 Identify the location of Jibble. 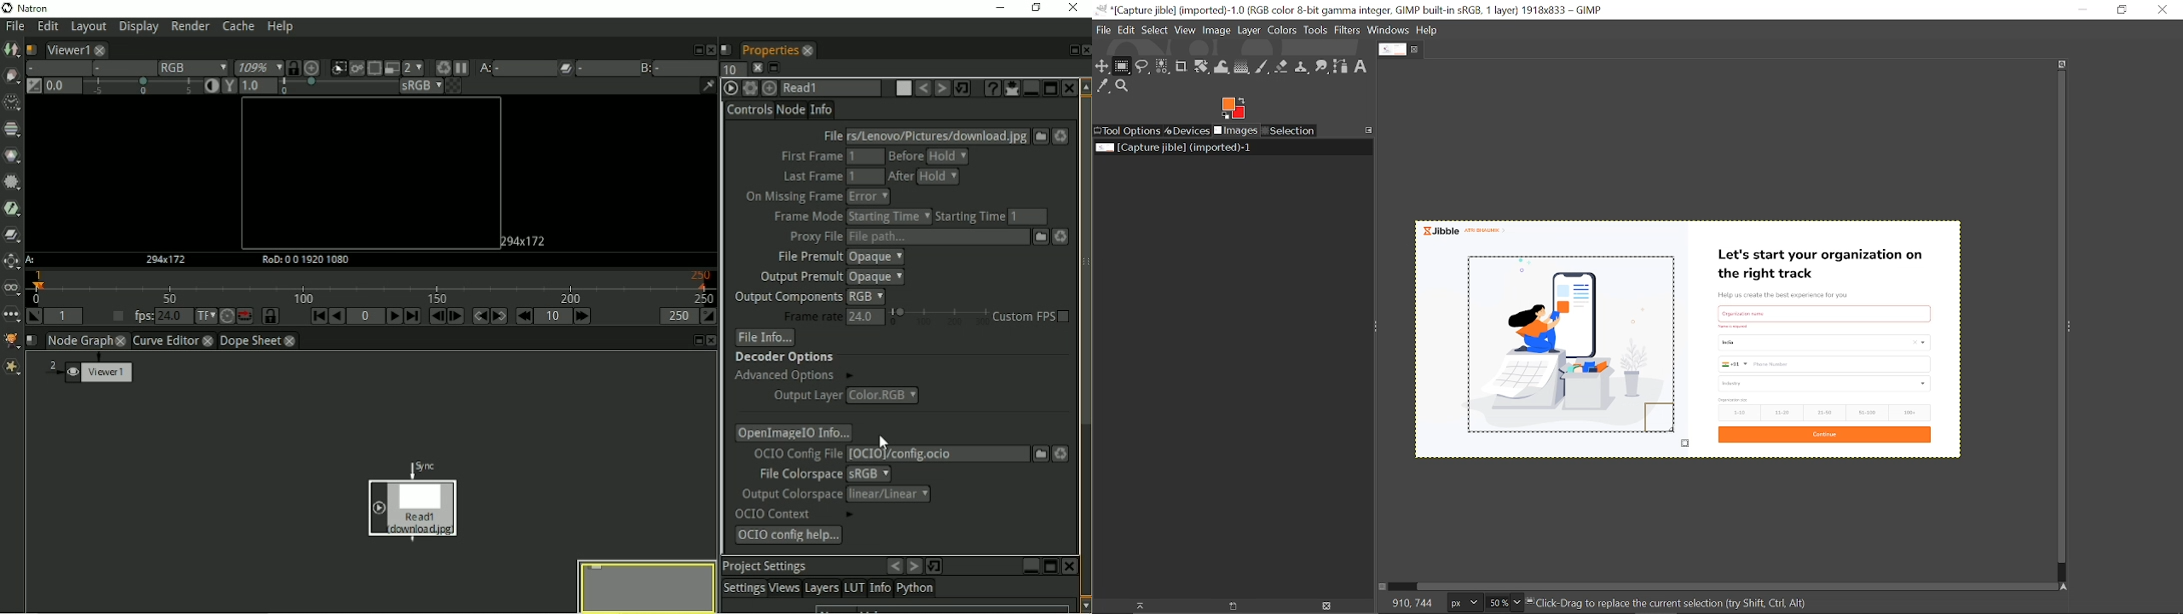
(1469, 230).